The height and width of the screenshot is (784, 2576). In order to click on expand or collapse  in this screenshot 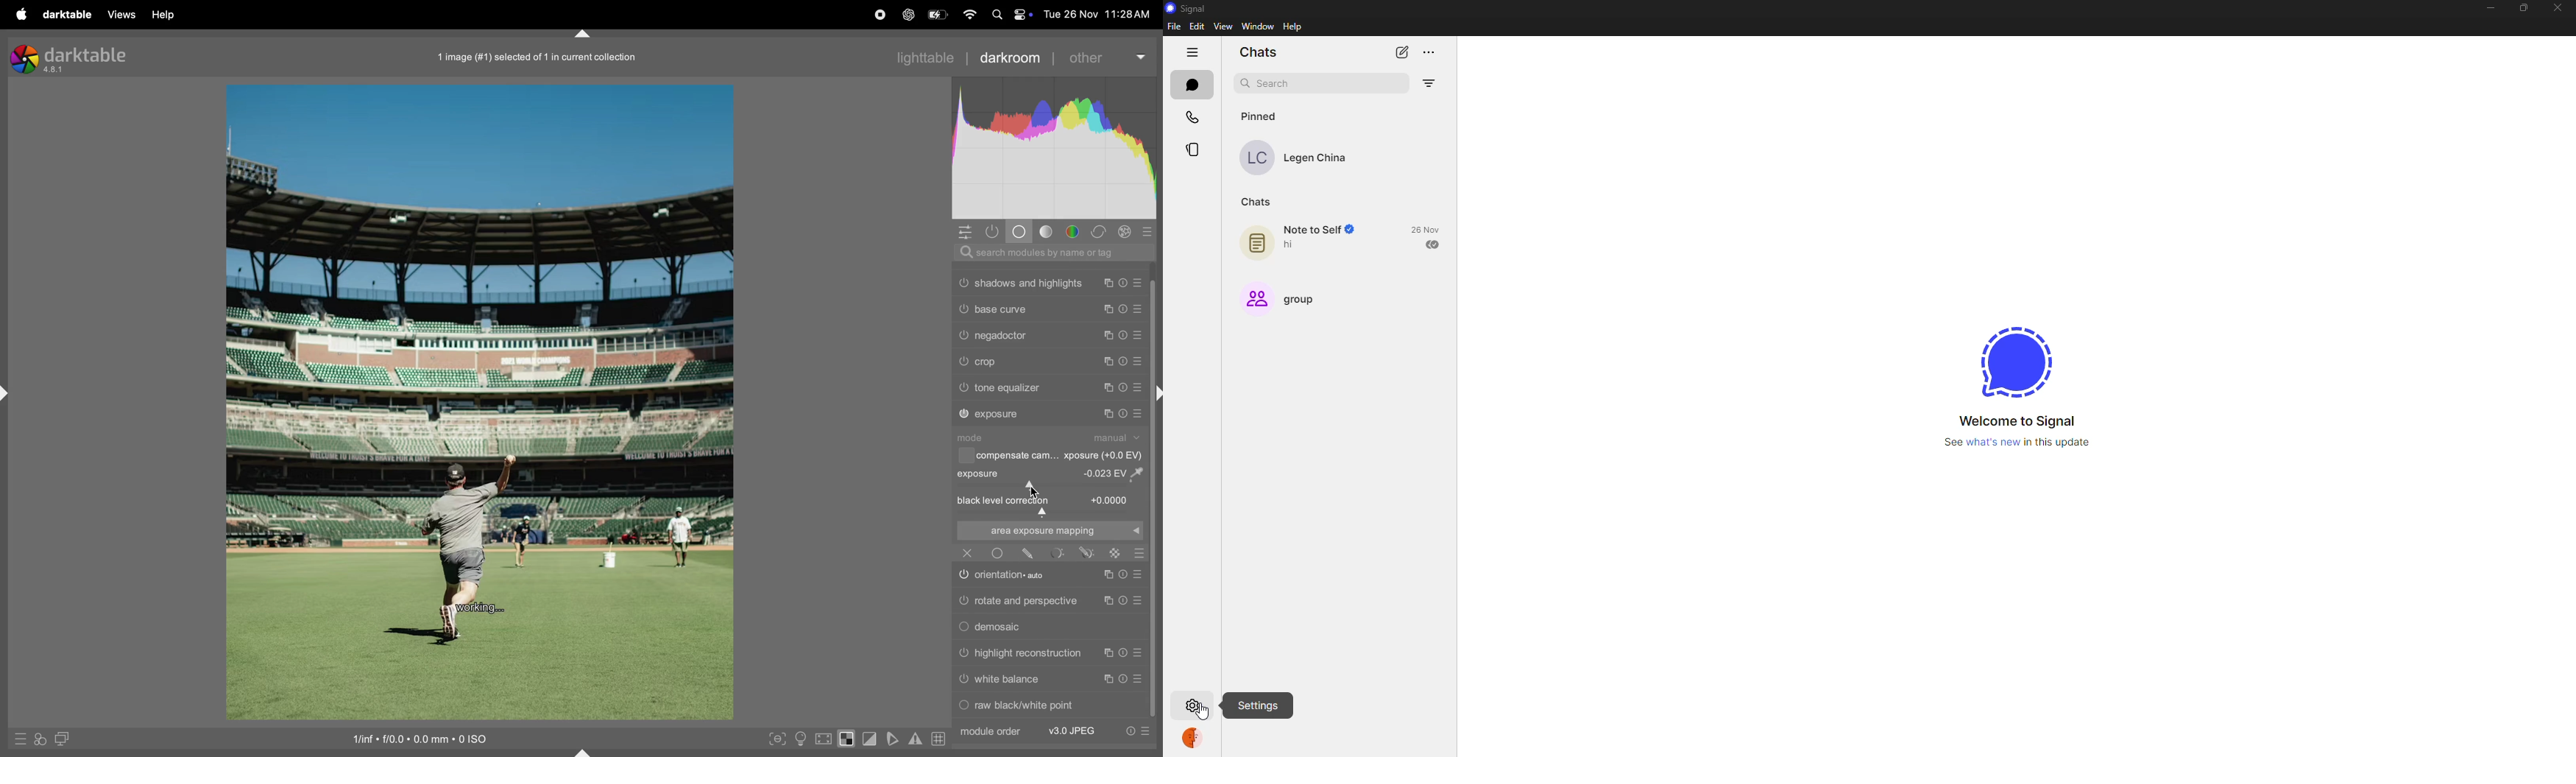, I will do `click(584, 751)`.